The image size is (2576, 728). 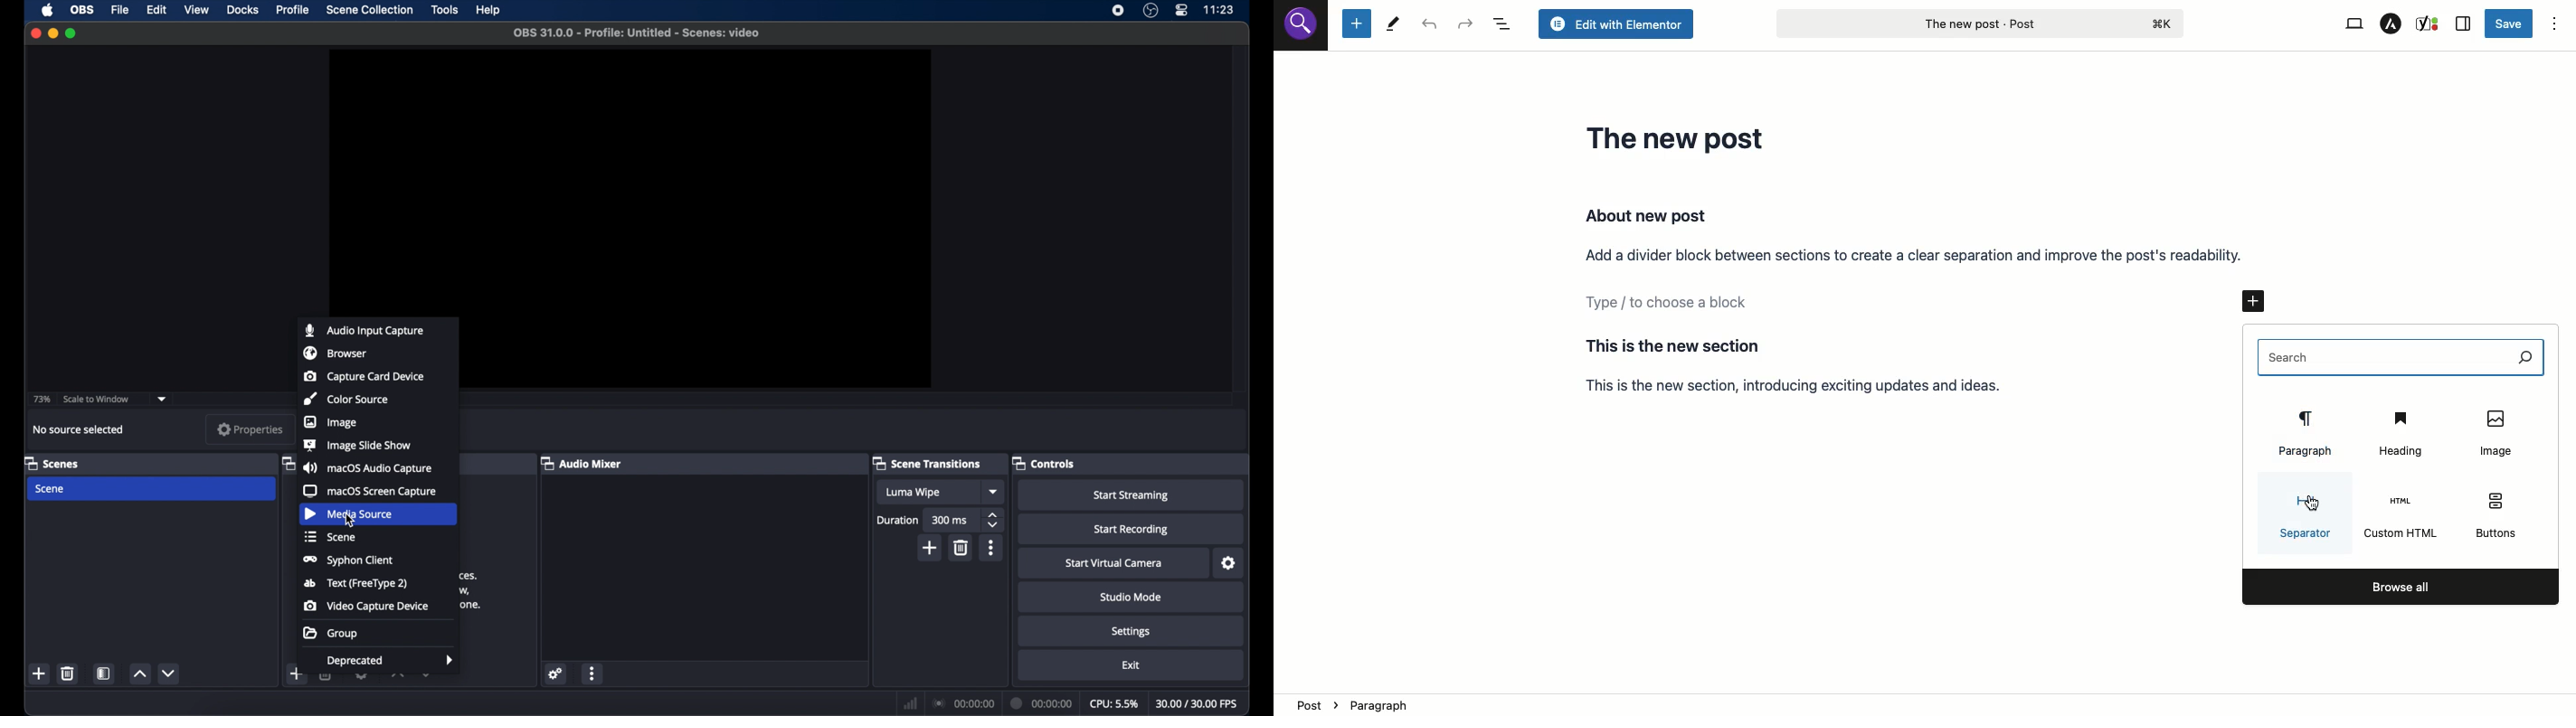 What do you see at coordinates (331, 422) in the screenshot?
I see `image` at bounding box center [331, 422].